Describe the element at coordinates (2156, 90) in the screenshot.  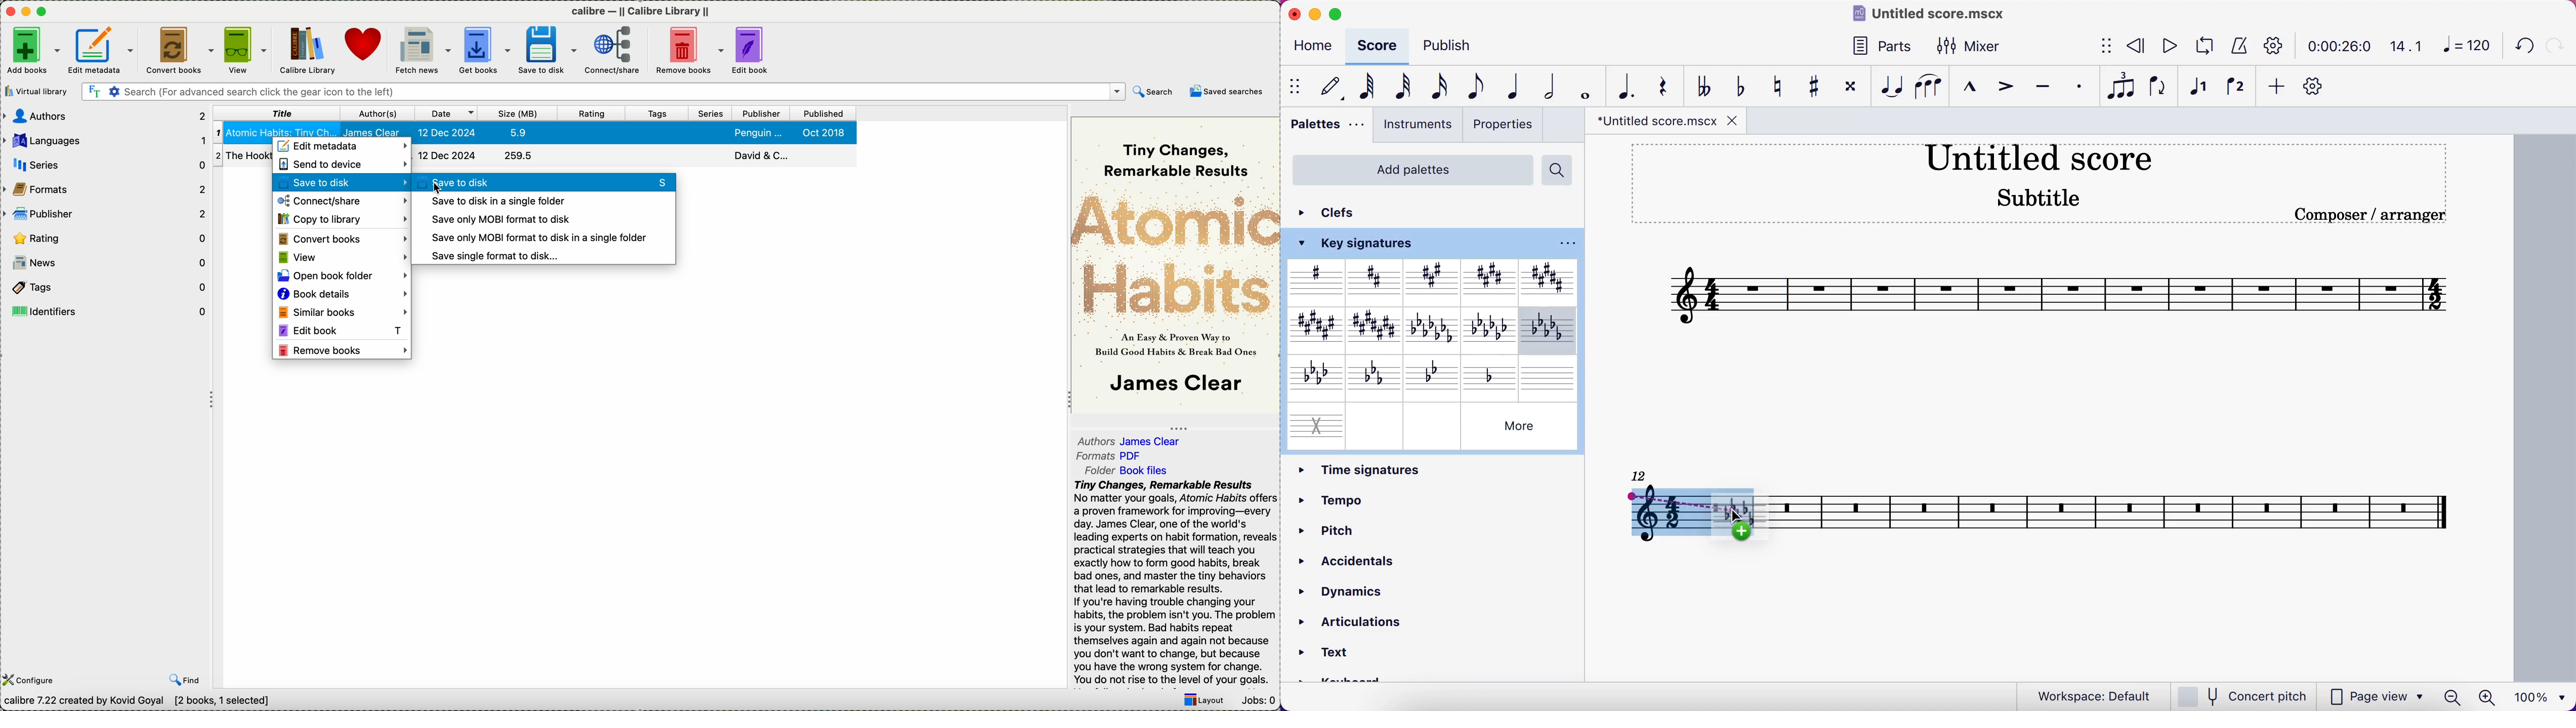
I see `flip direction` at that location.